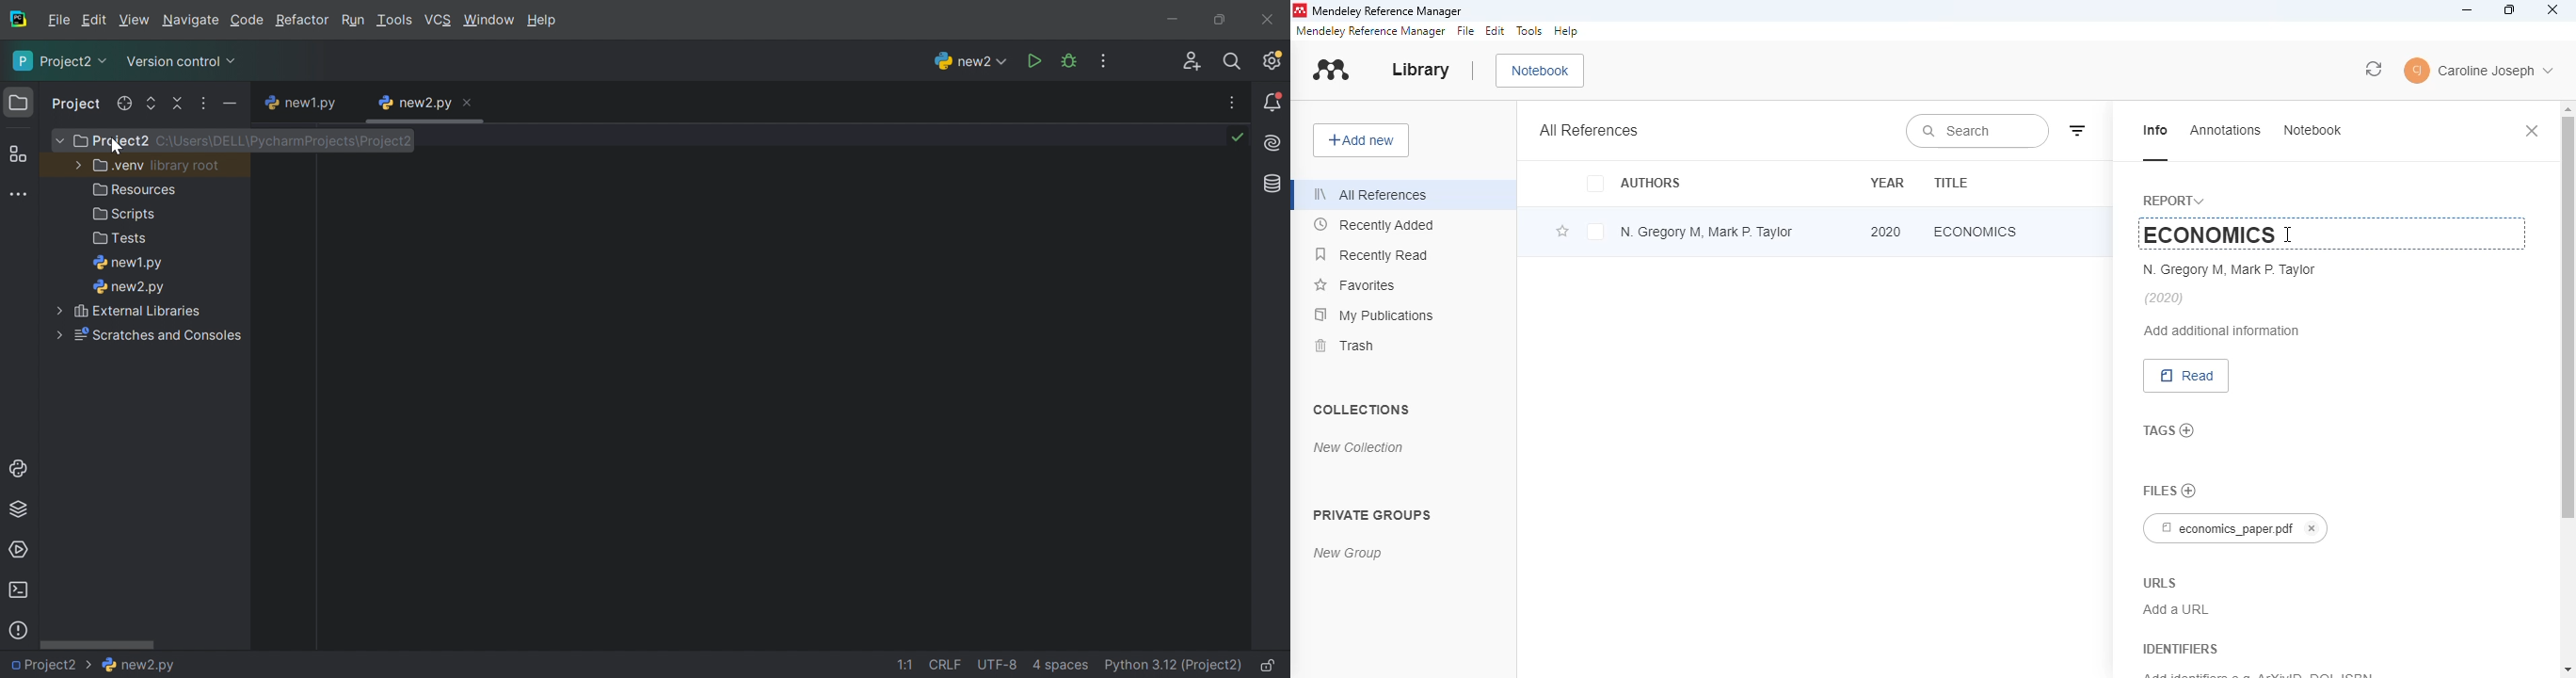 Image resolution: width=2576 pixels, height=700 pixels. What do you see at coordinates (1371, 195) in the screenshot?
I see `all references` at bounding box center [1371, 195].